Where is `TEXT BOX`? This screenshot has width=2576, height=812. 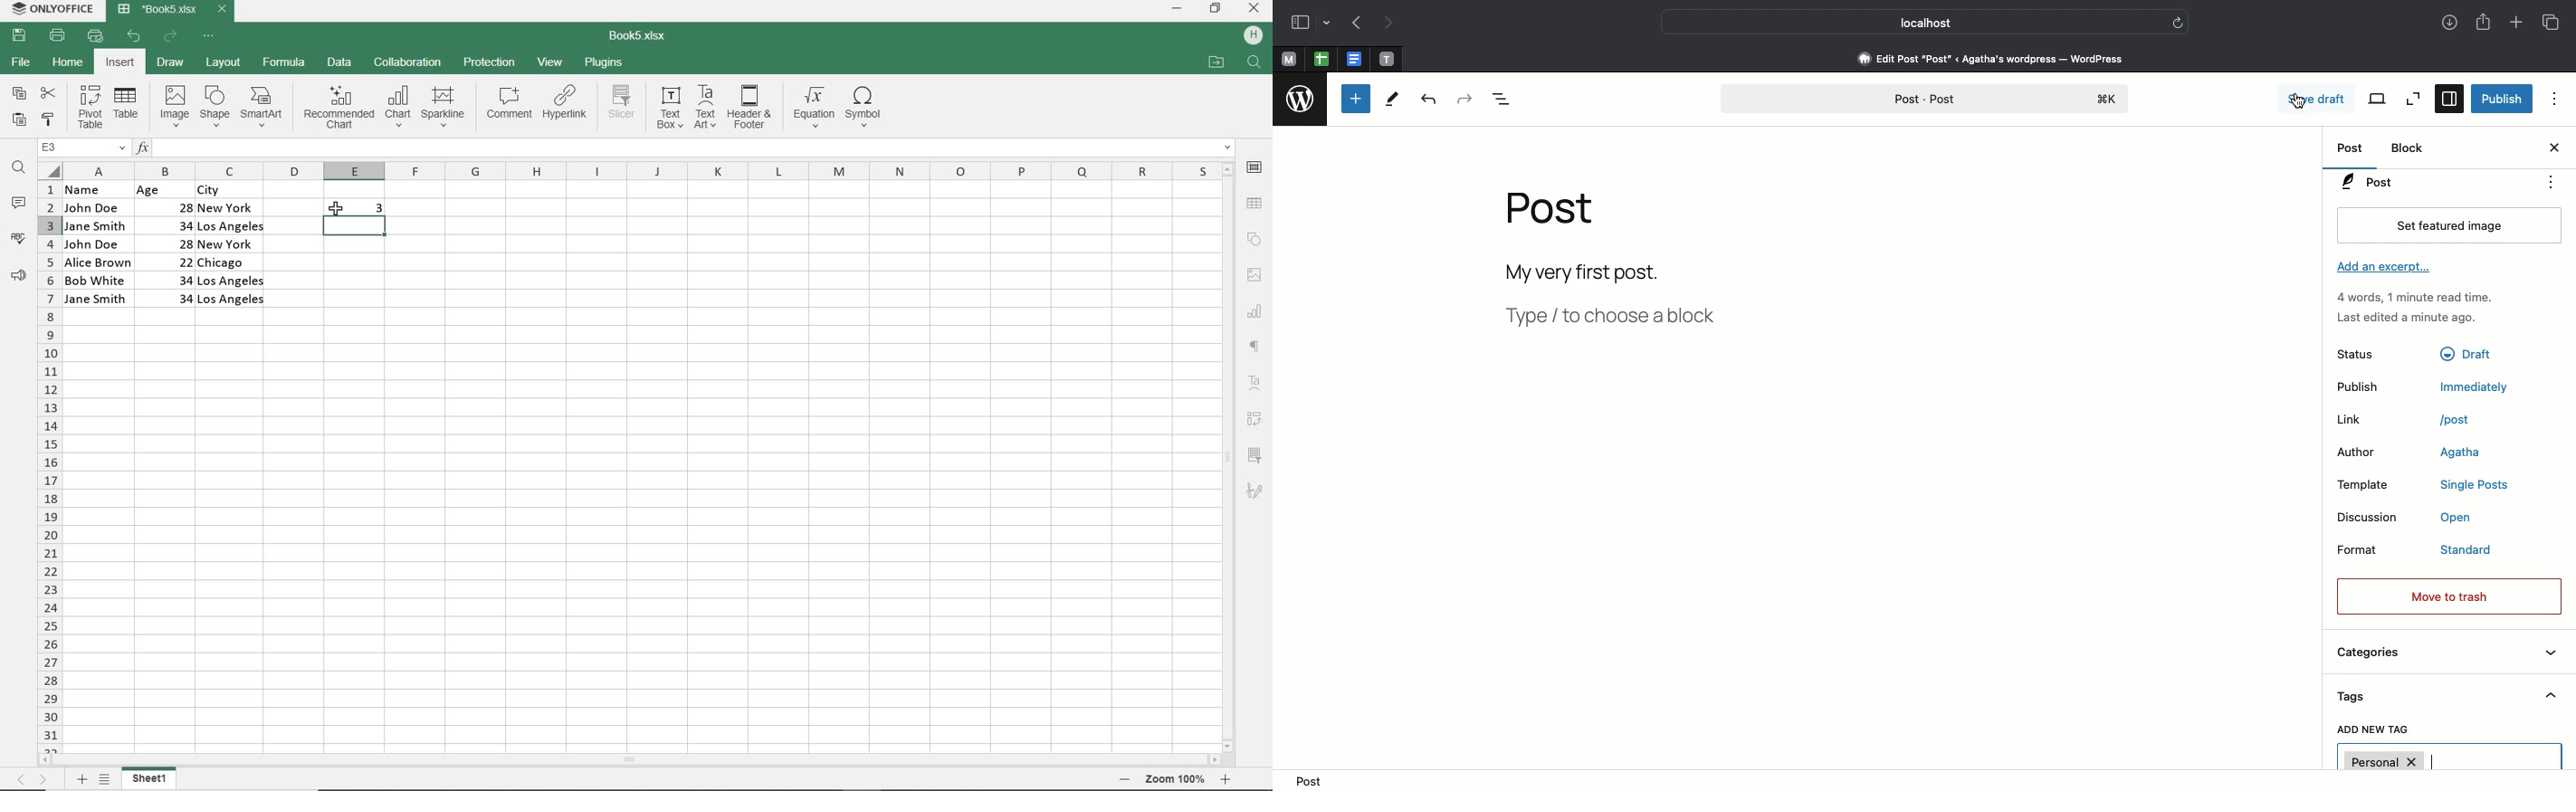 TEXT BOX is located at coordinates (668, 110).